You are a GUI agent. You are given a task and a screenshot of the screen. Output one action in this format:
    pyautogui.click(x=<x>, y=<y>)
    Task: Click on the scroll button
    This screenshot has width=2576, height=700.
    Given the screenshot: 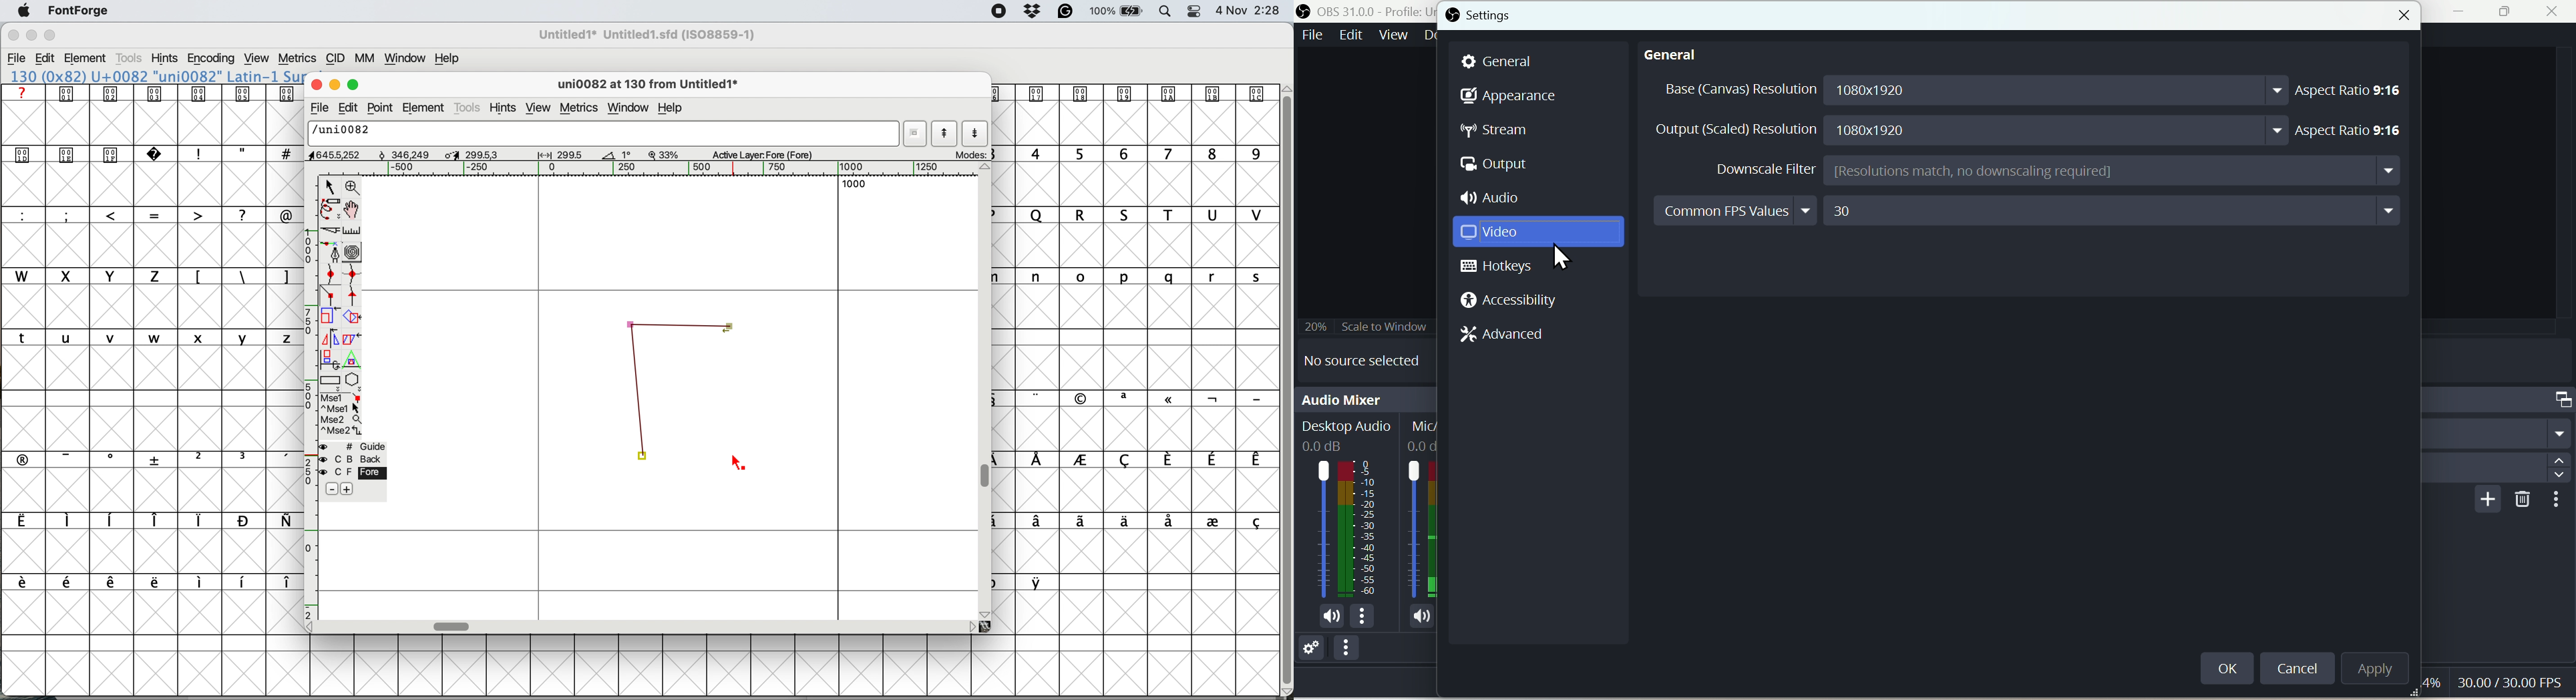 What is the action you would take?
    pyautogui.click(x=986, y=168)
    